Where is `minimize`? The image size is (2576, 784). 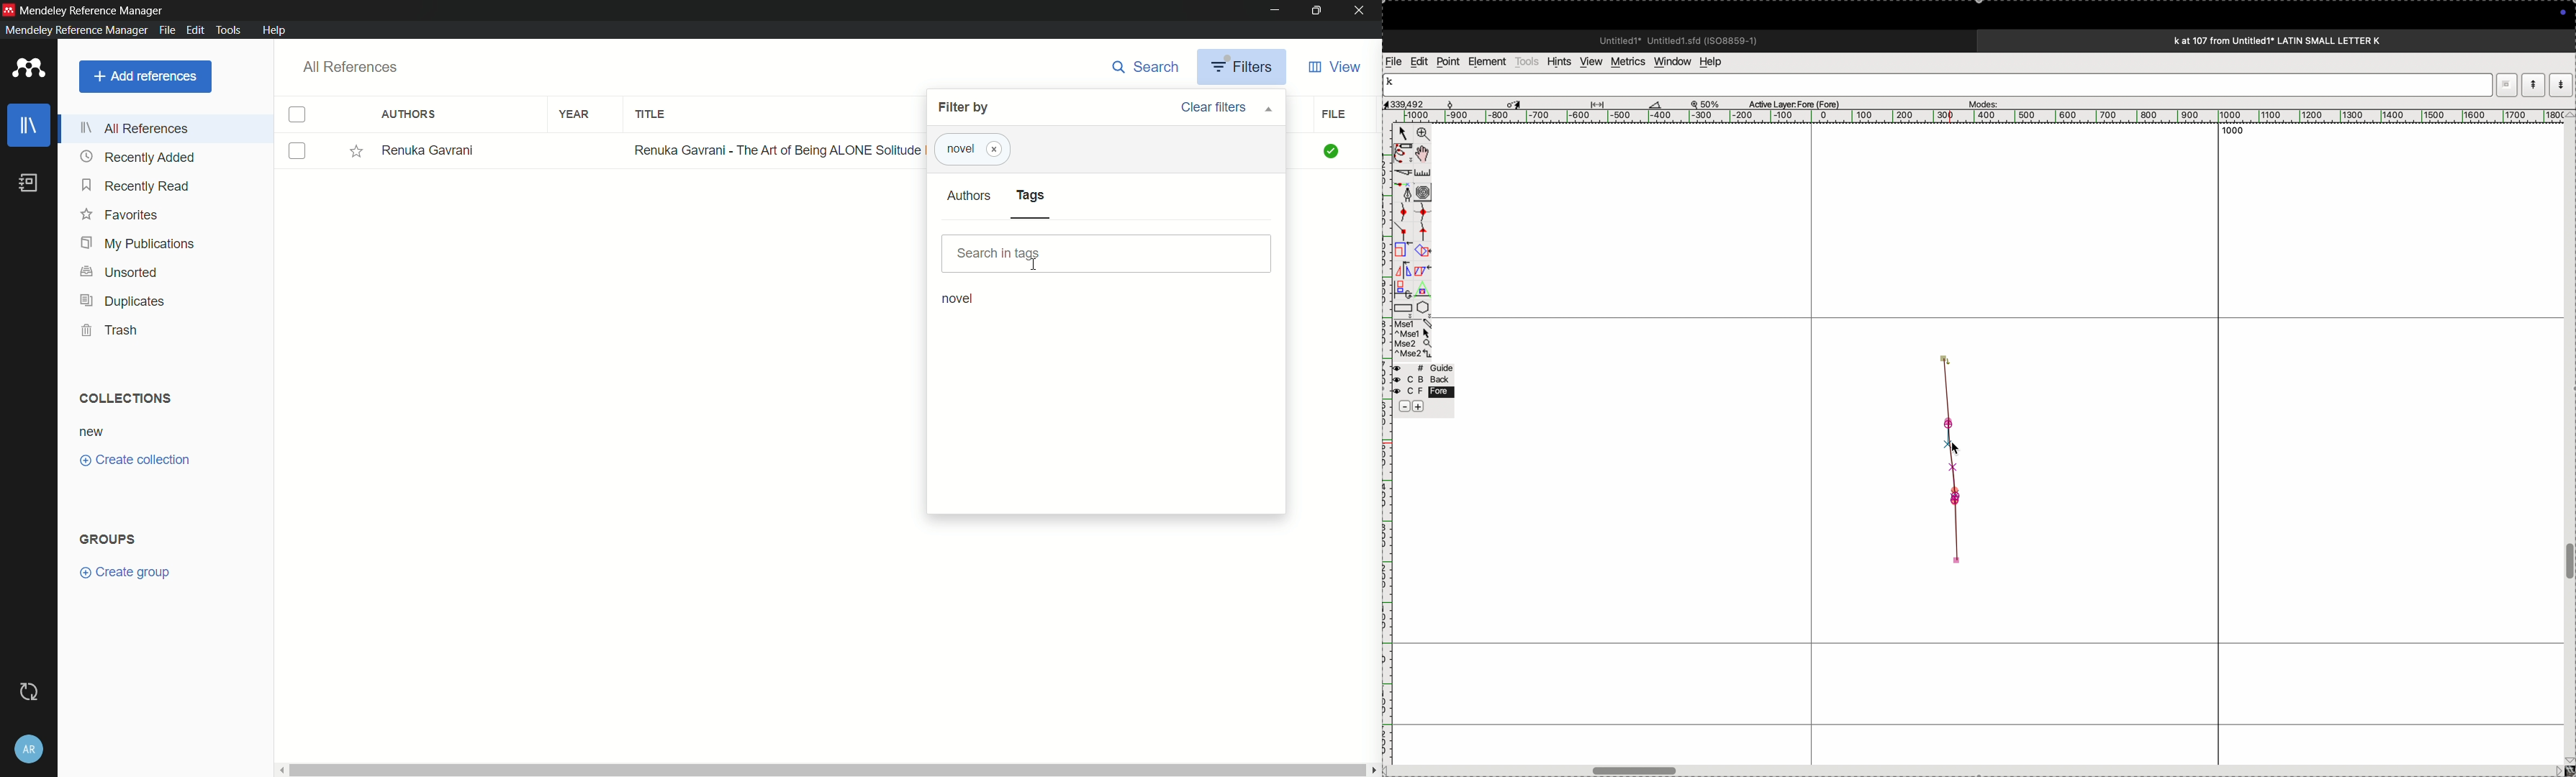
minimize is located at coordinates (1273, 11).